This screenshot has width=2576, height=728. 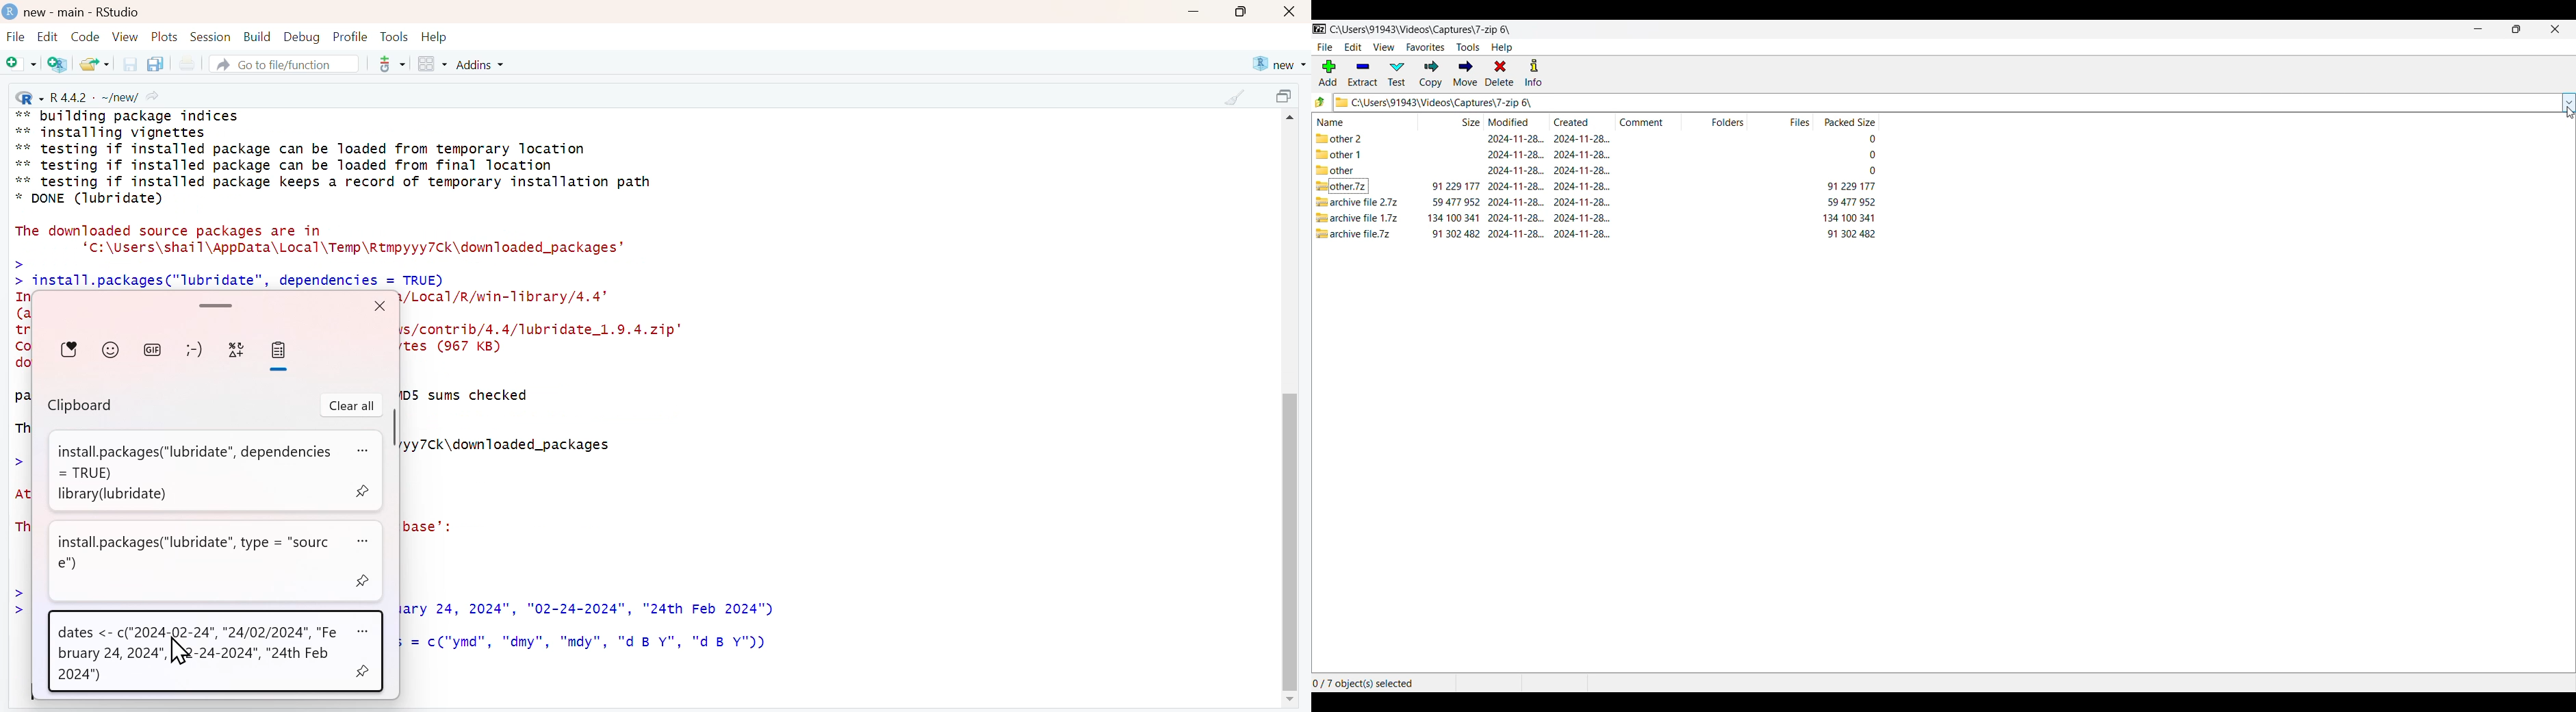 What do you see at coordinates (1583, 233) in the screenshot?
I see `created date & time` at bounding box center [1583, 233].